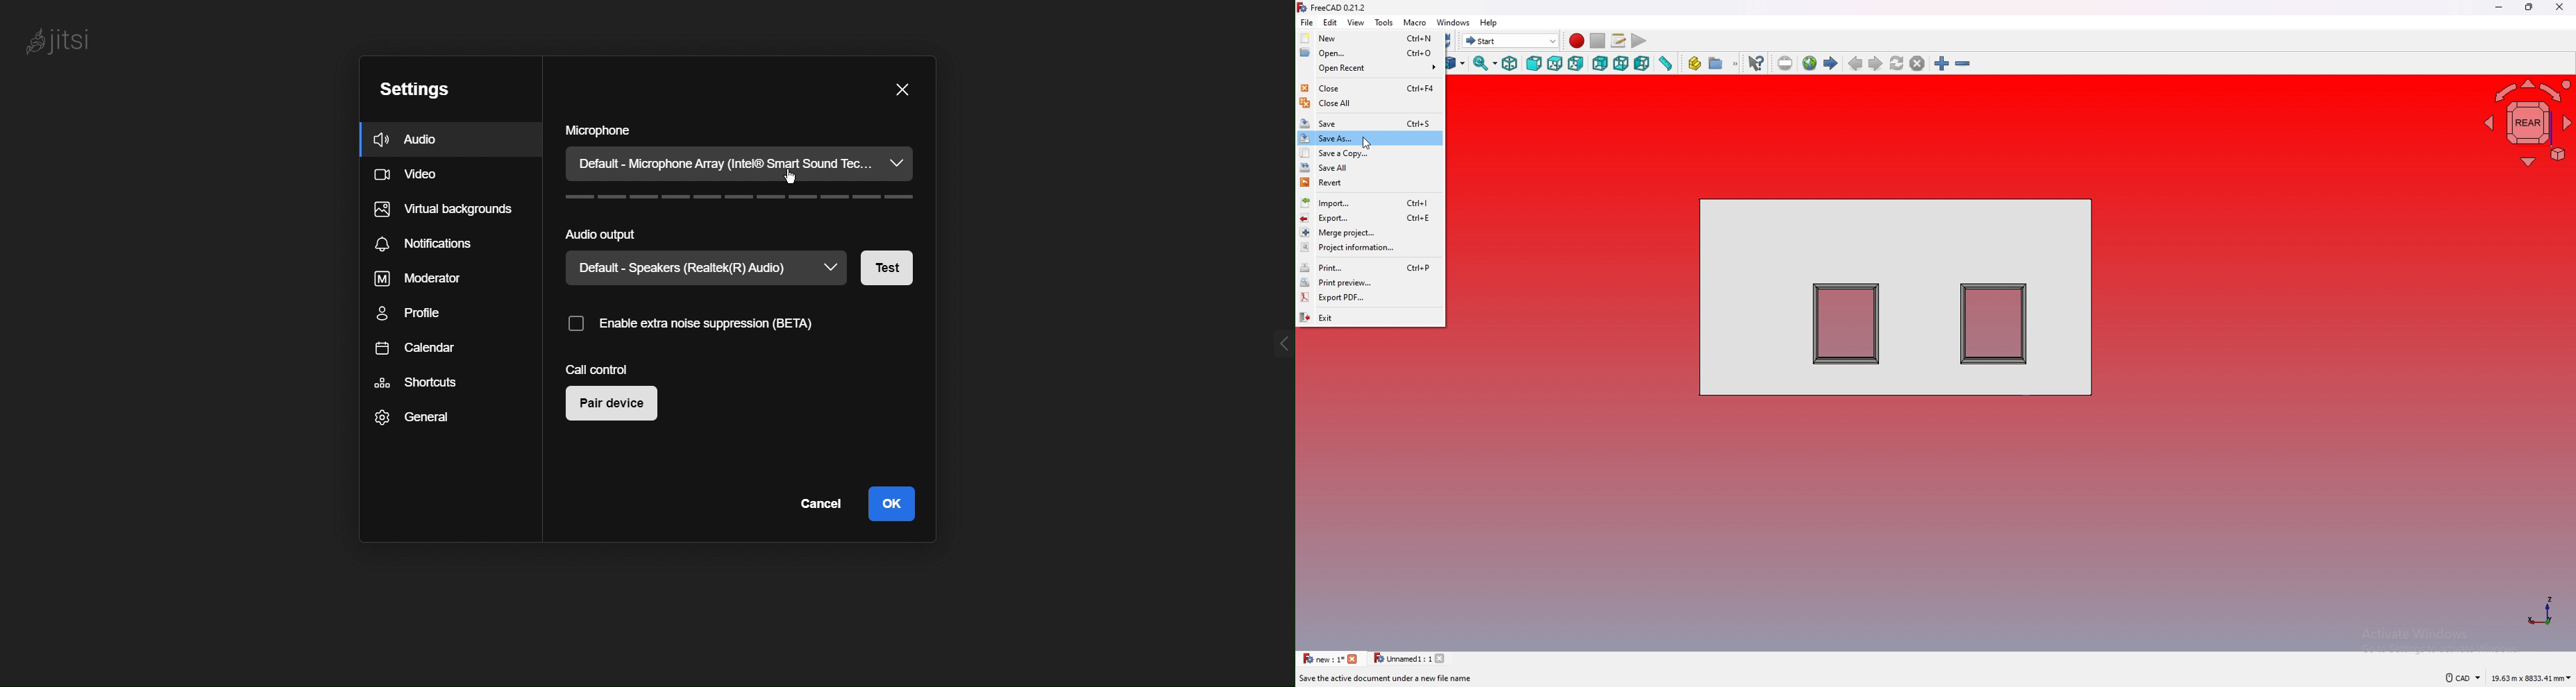 This screenshot has width=2576, height=700. Describe the element at coordinates (2500, 7) in the screenshot. I see `minimize` at that location.